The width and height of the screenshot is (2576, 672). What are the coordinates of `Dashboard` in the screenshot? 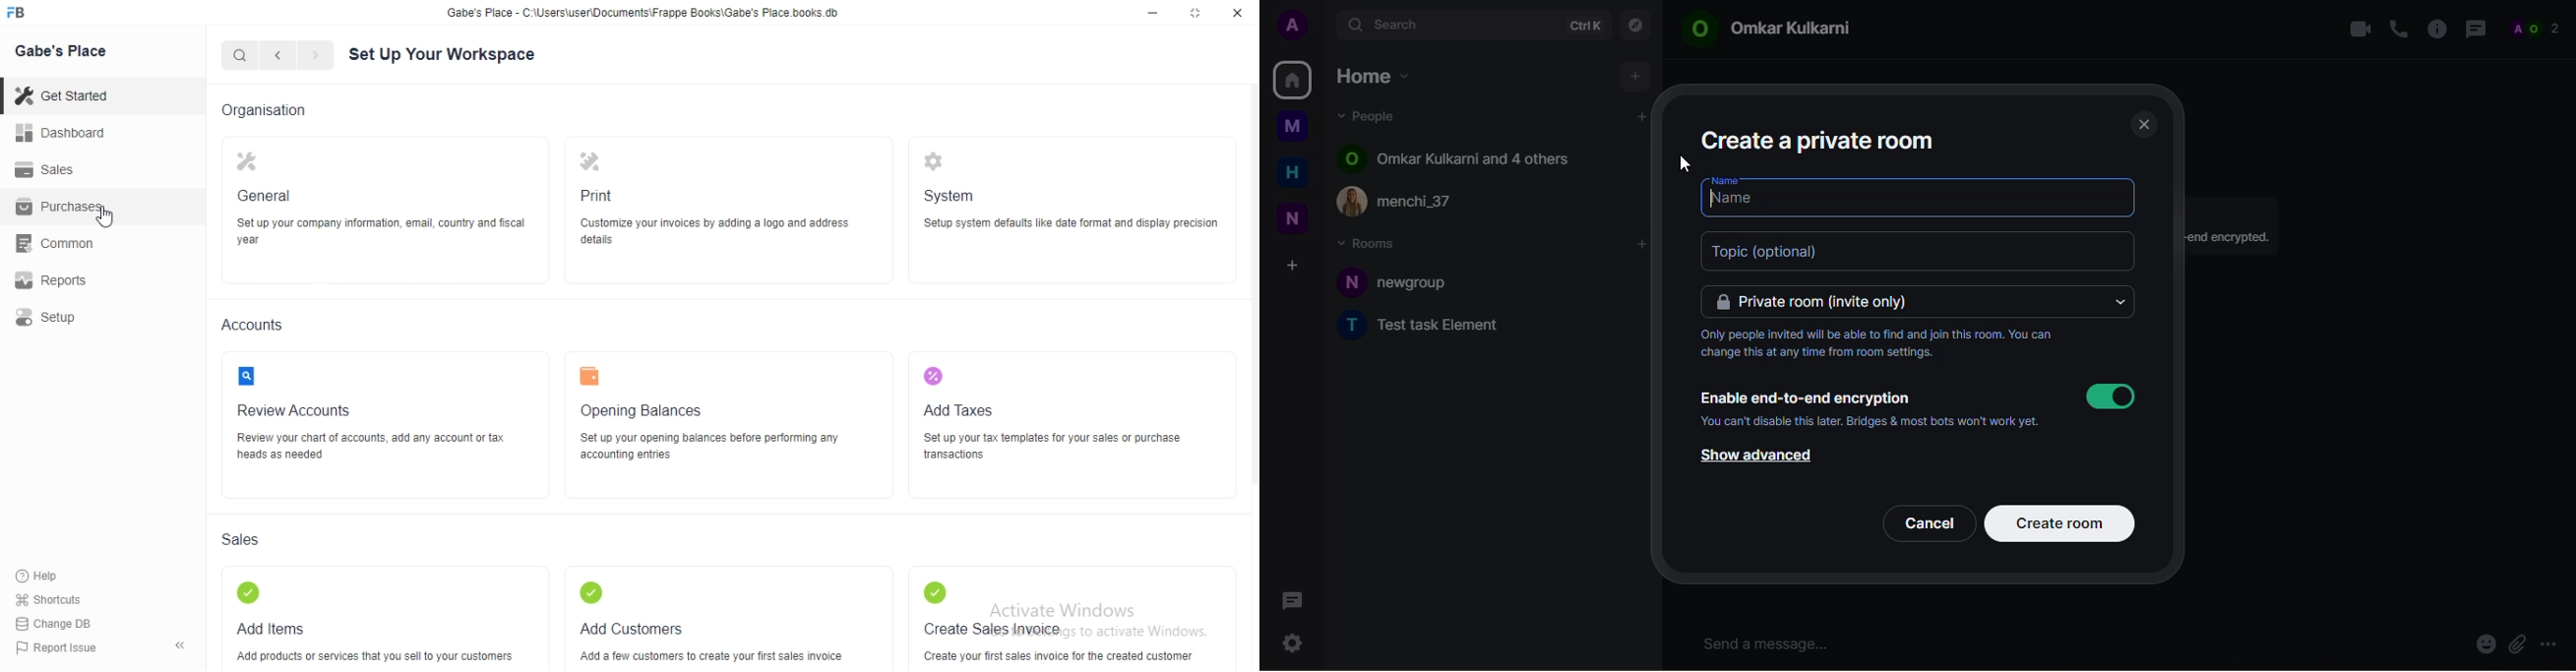 It's located at (102, 132).